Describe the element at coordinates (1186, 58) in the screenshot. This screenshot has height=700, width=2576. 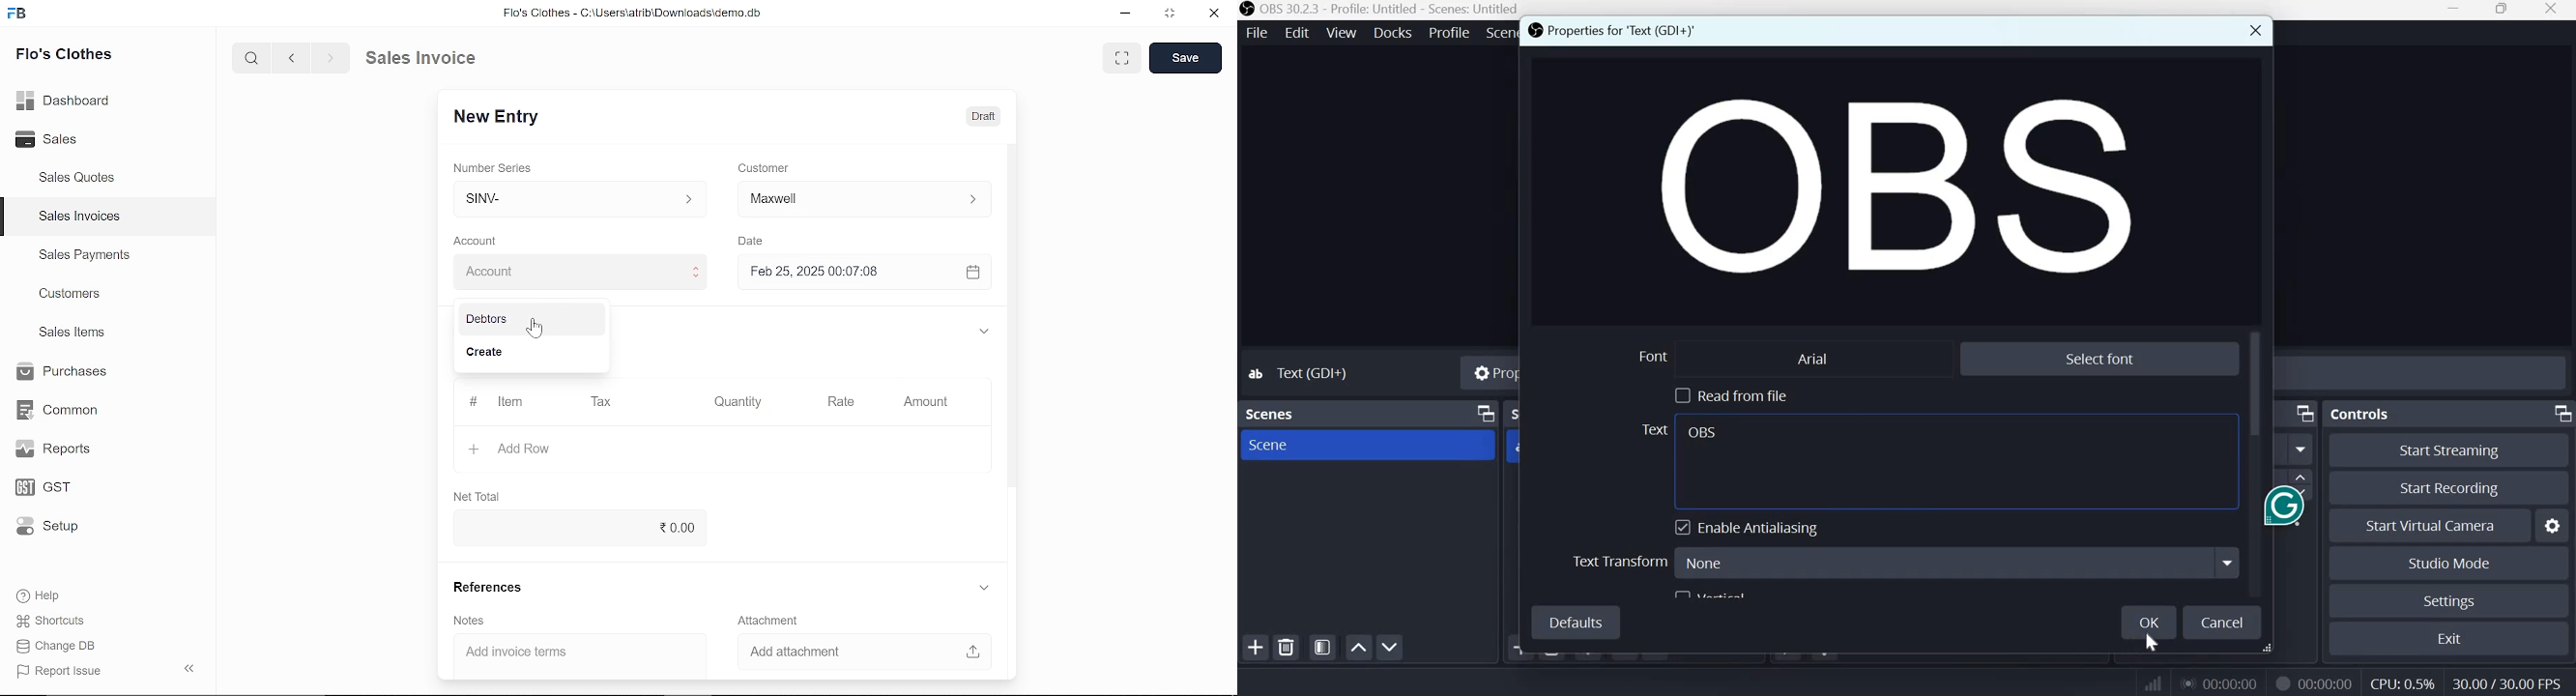
I see `save` at that location.